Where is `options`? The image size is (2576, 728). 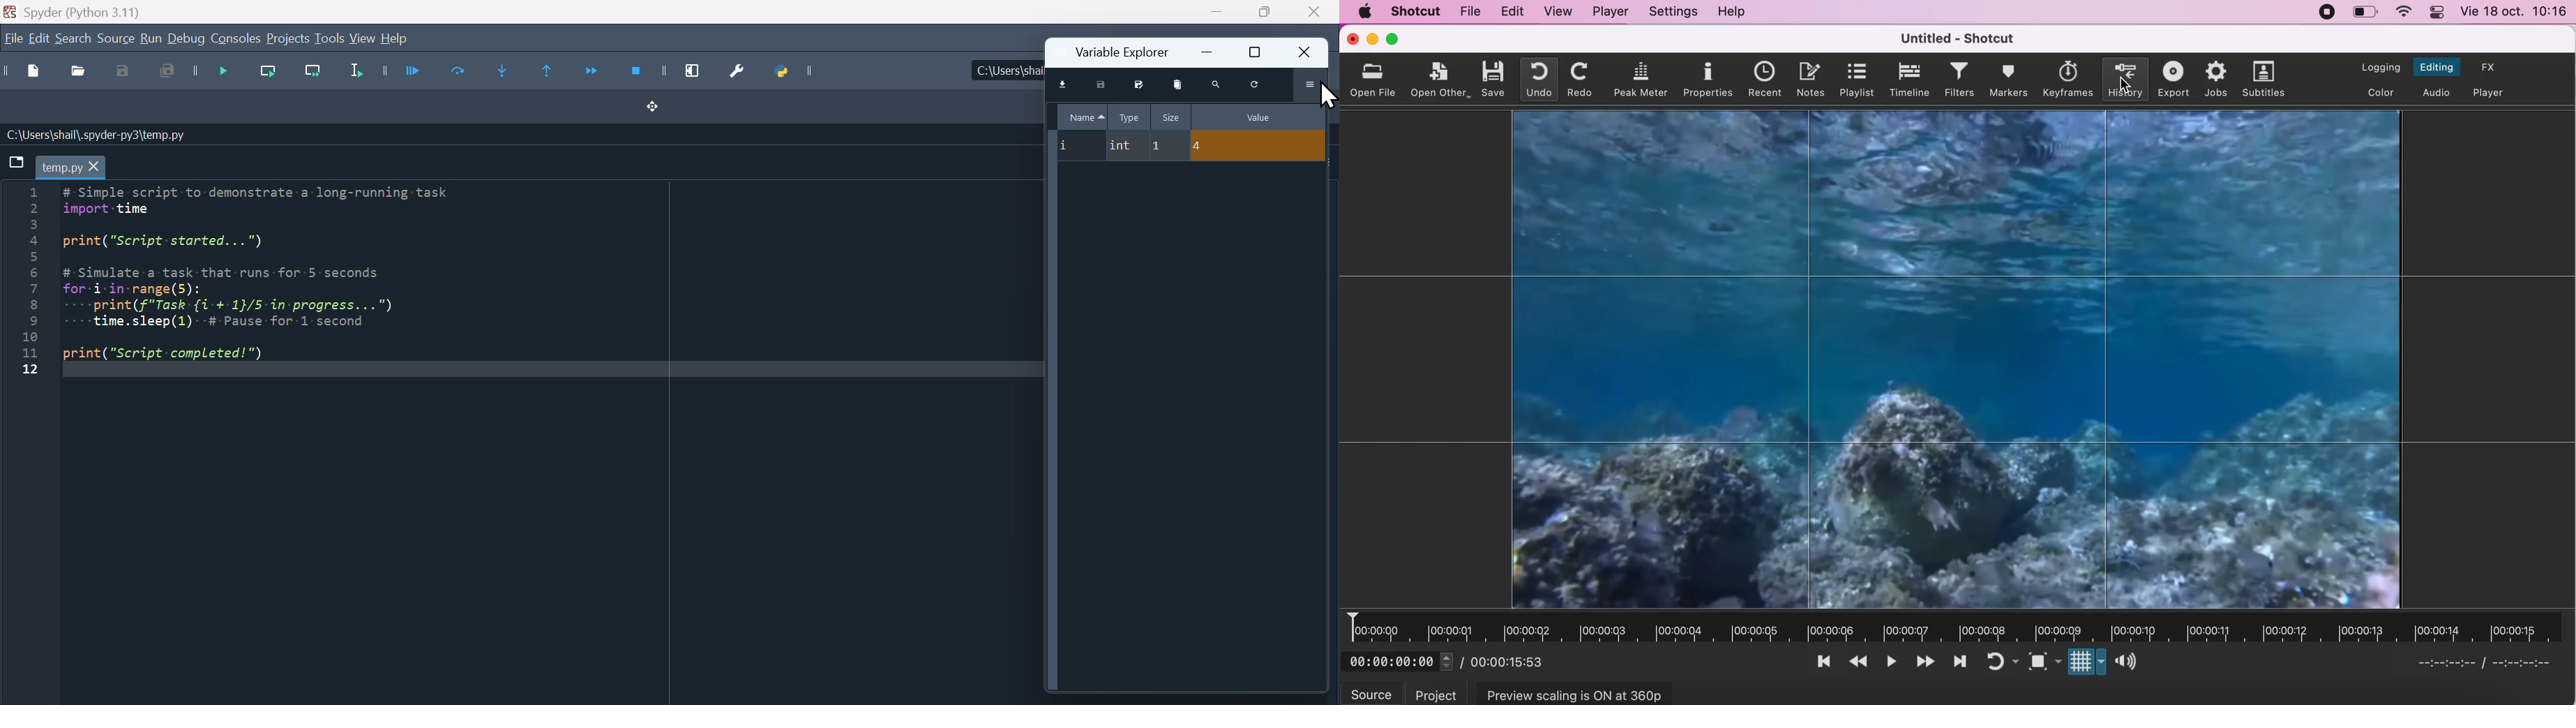
options is located at coordinates (1312, 84).